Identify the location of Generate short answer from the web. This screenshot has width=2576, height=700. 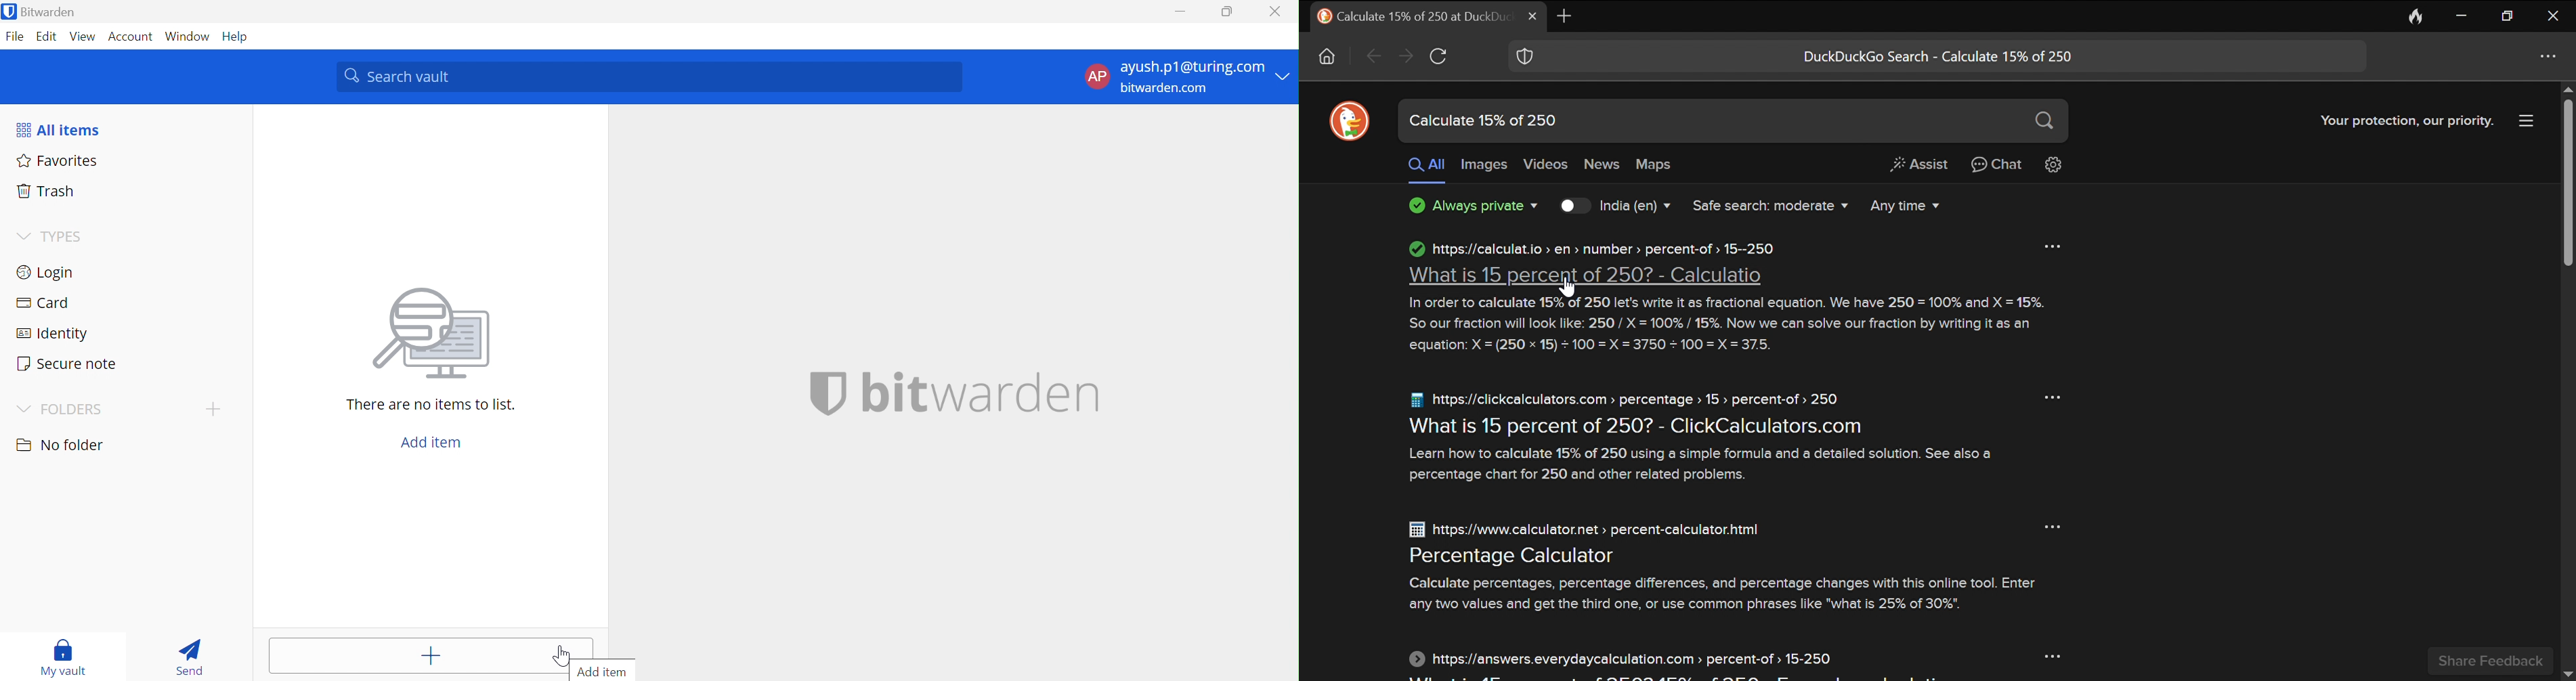
(1919, 166).